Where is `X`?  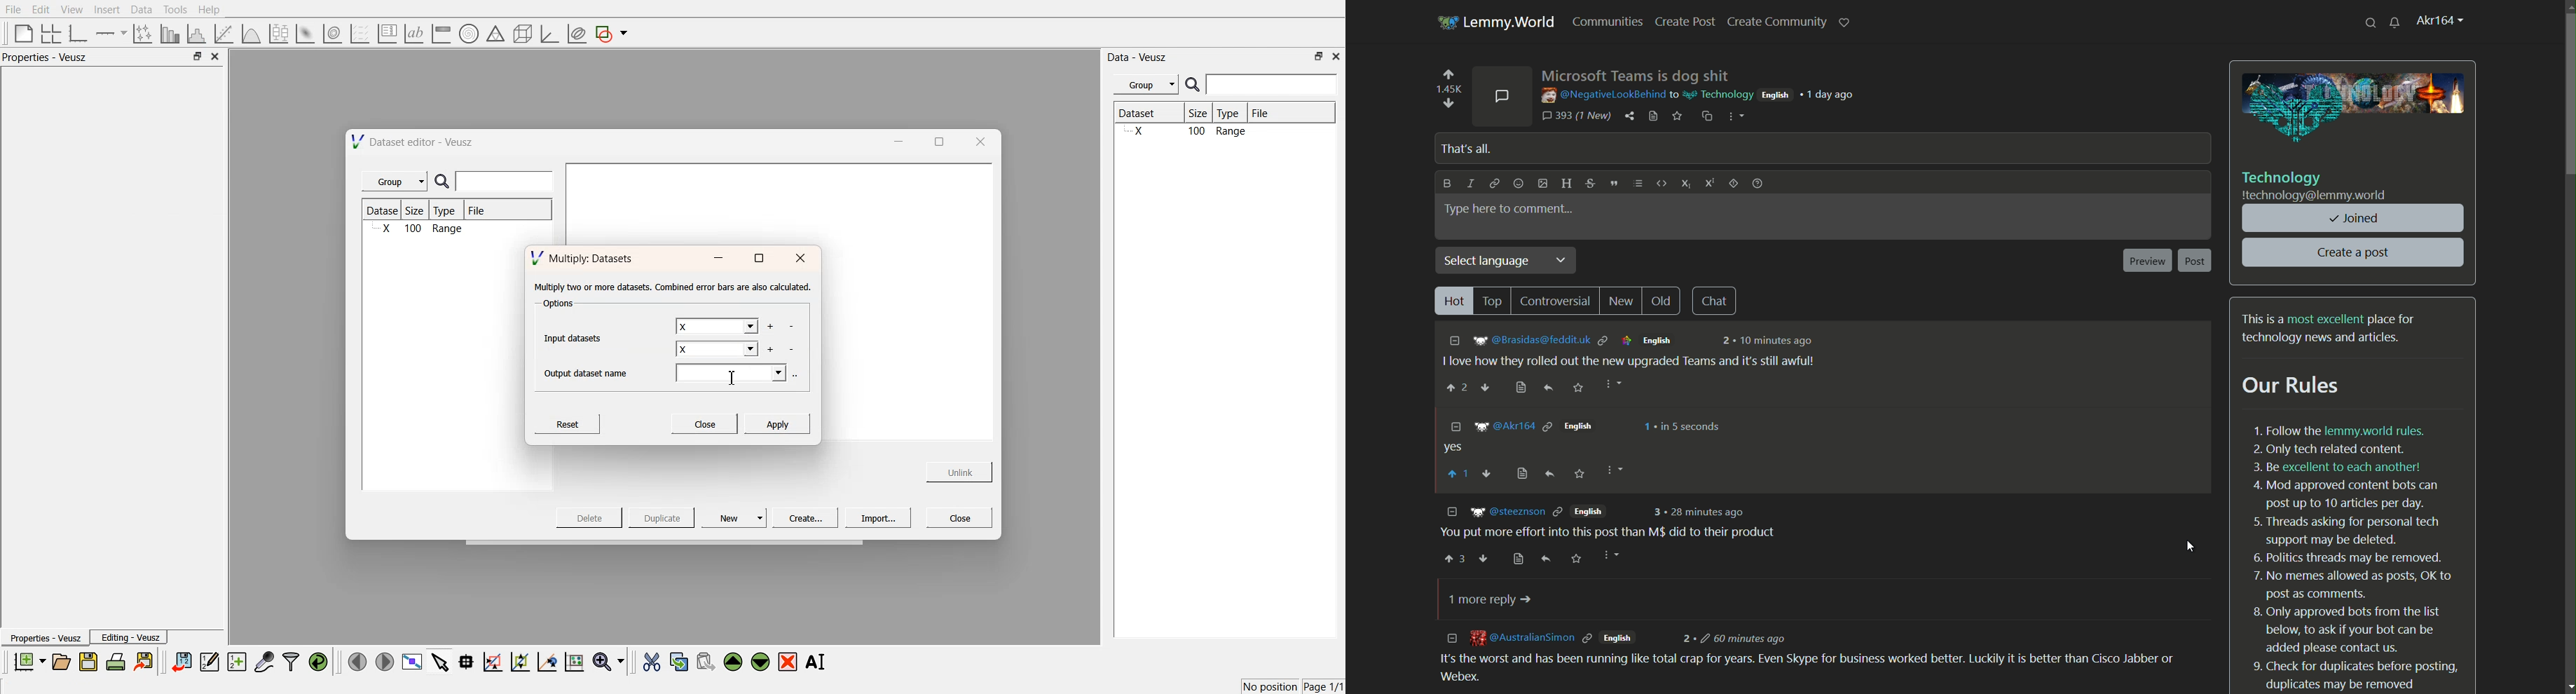
X is located at coordinates (718, 351).